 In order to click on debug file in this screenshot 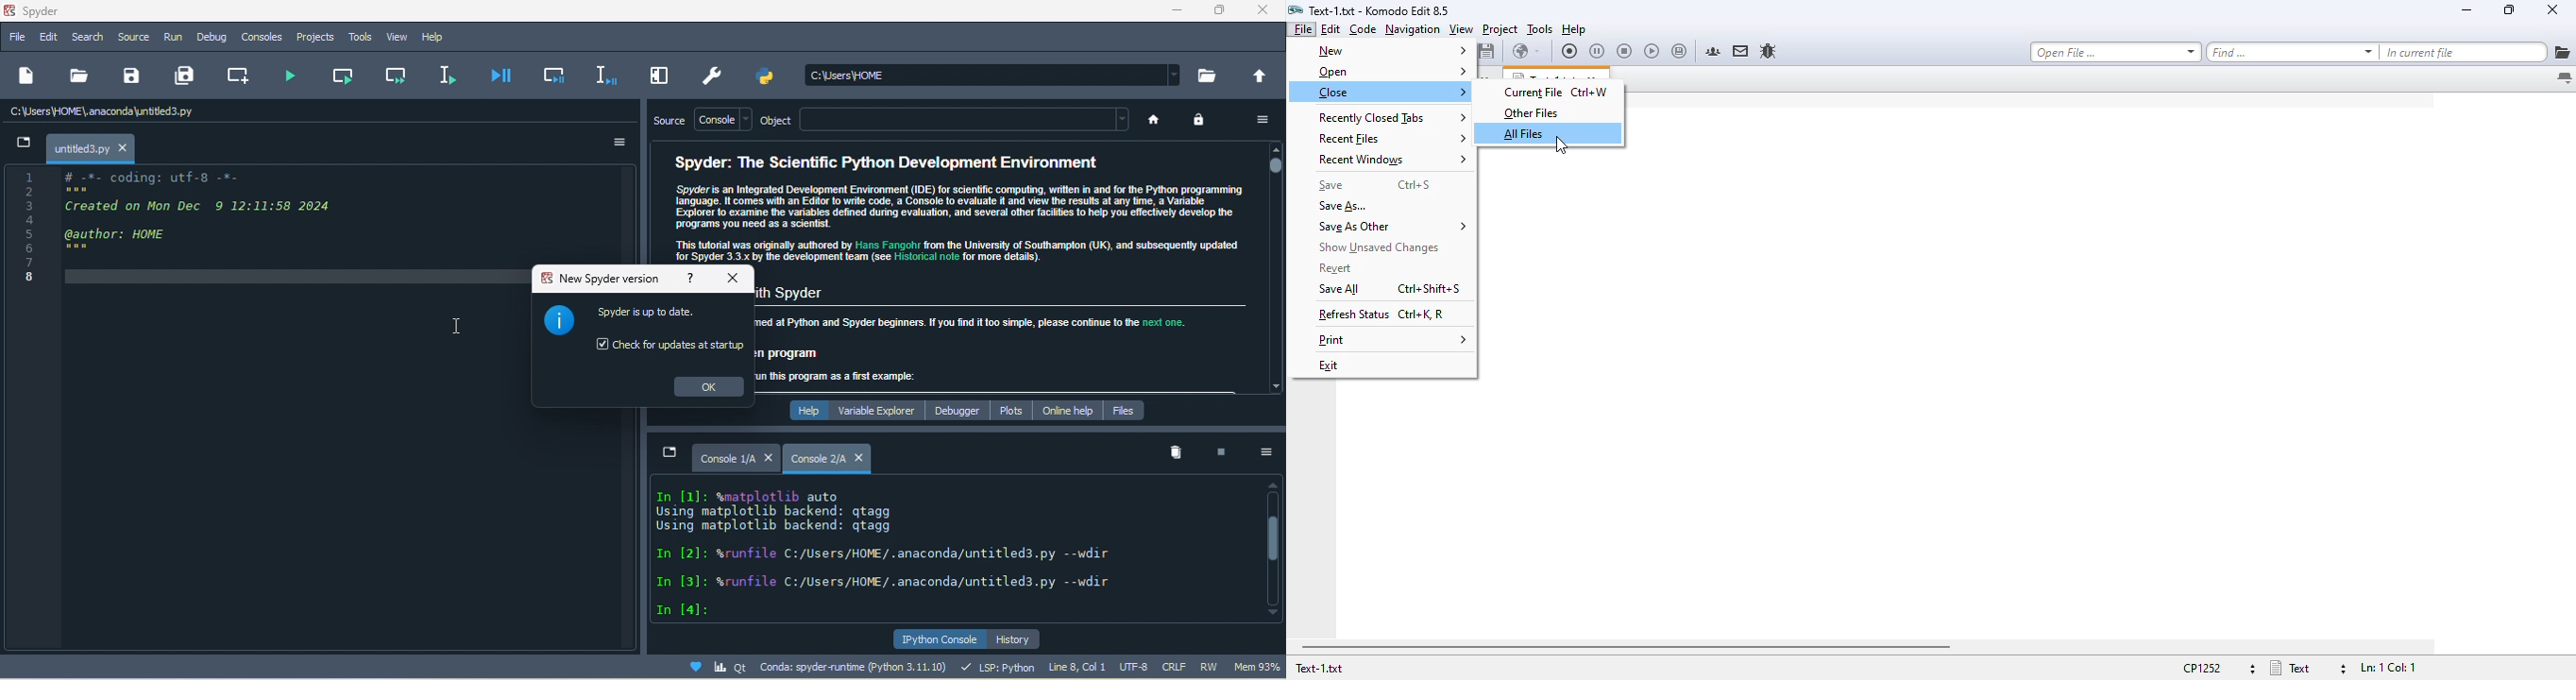, I will do `click(502, 75)`.